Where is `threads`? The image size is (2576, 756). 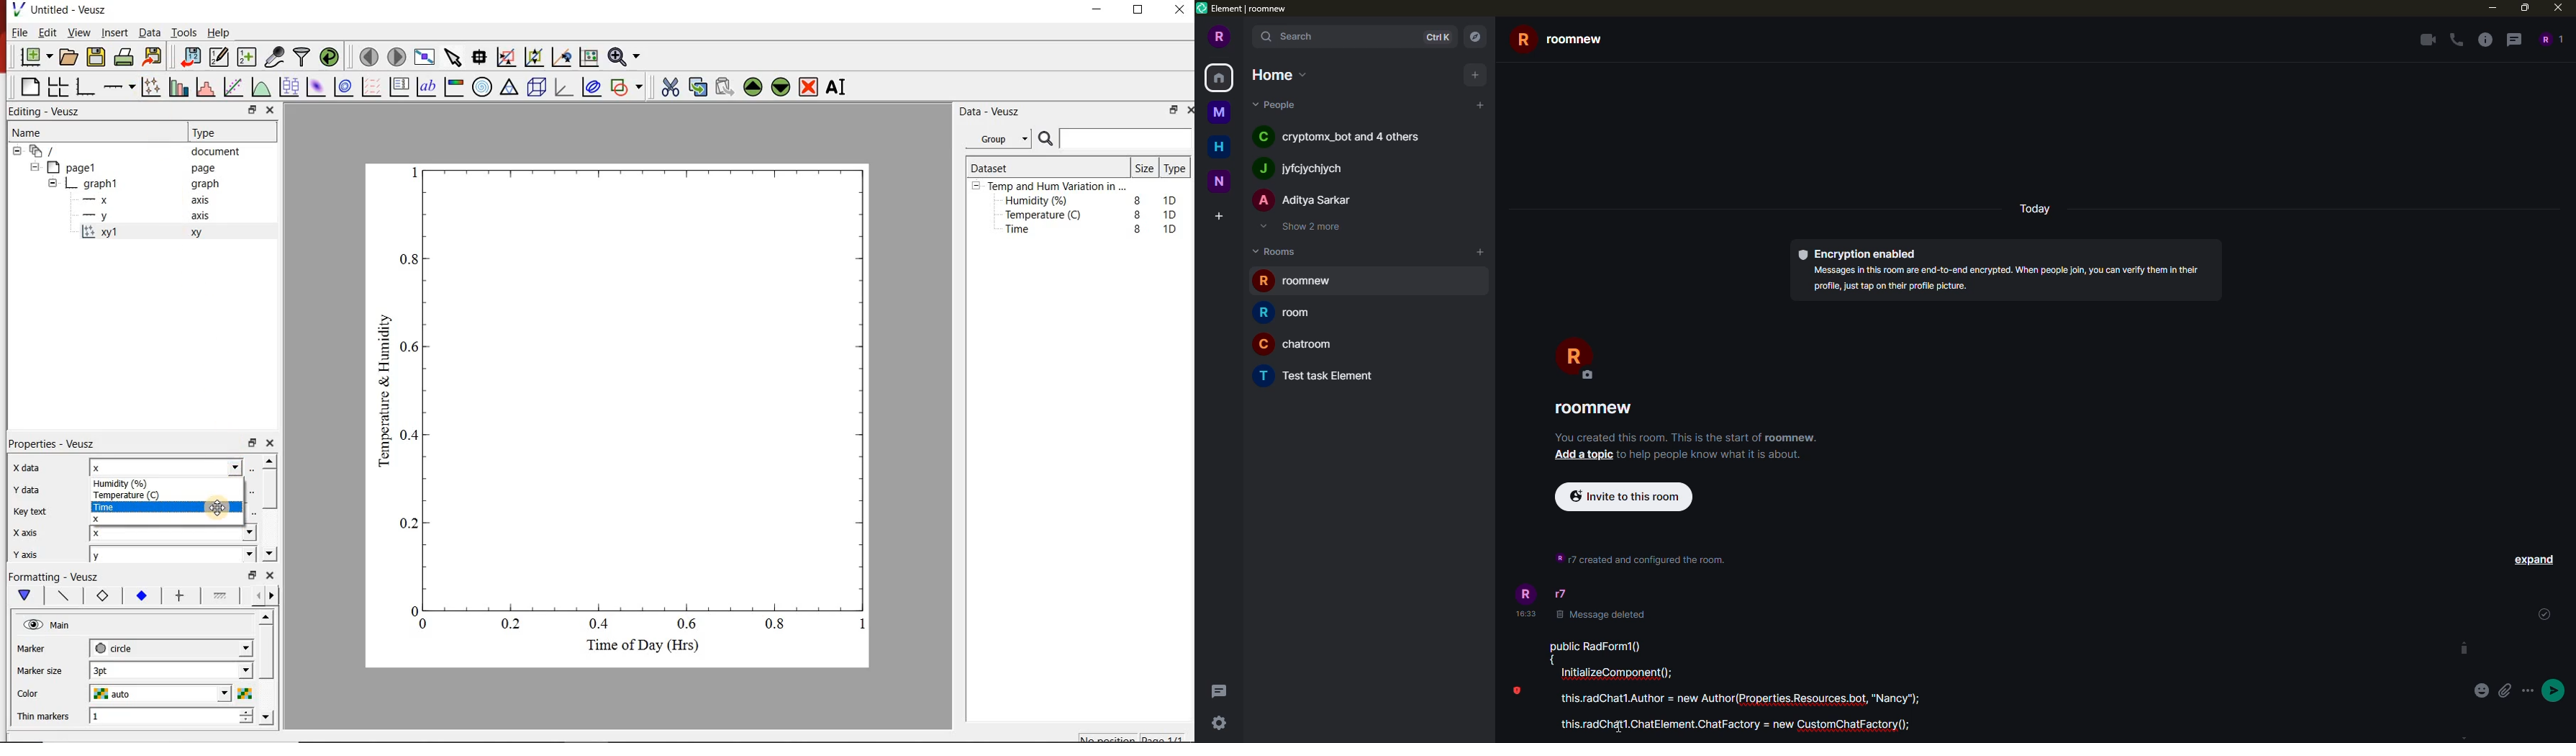 threads is located at coordinates (2514, 39).